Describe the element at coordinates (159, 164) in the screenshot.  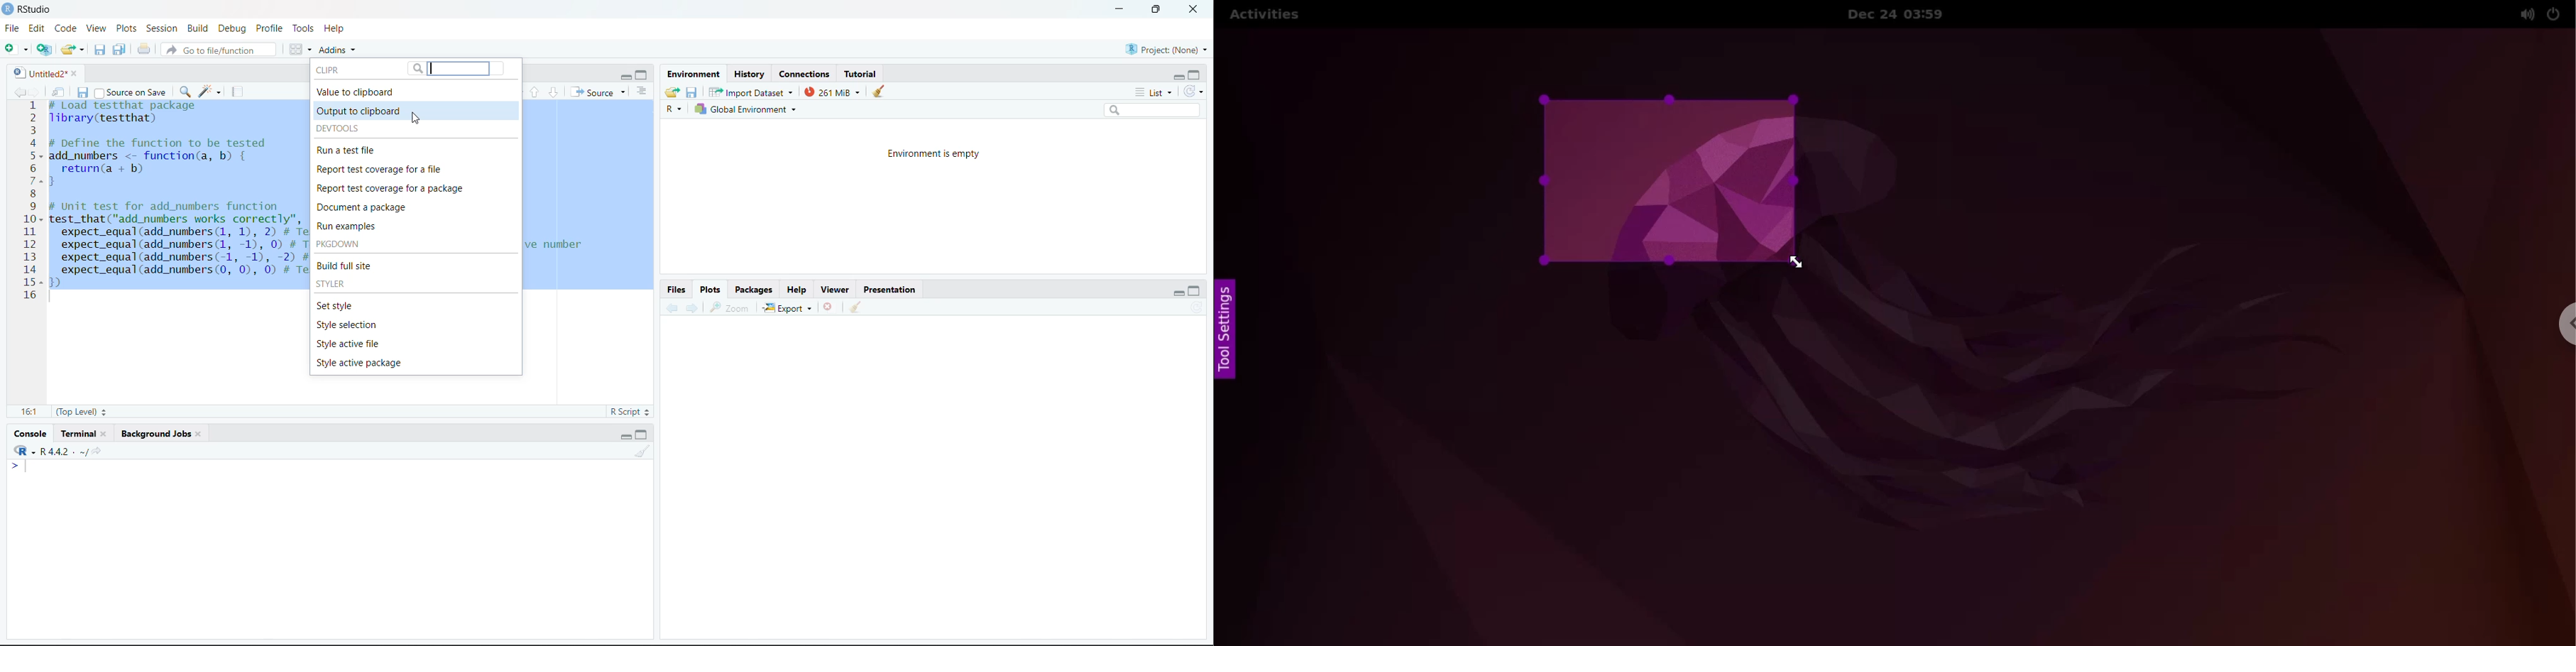
I see `# DeTine the Tunction to be tested

add_numbers <- function(a, b) {
return(a + b)

}` at that location.